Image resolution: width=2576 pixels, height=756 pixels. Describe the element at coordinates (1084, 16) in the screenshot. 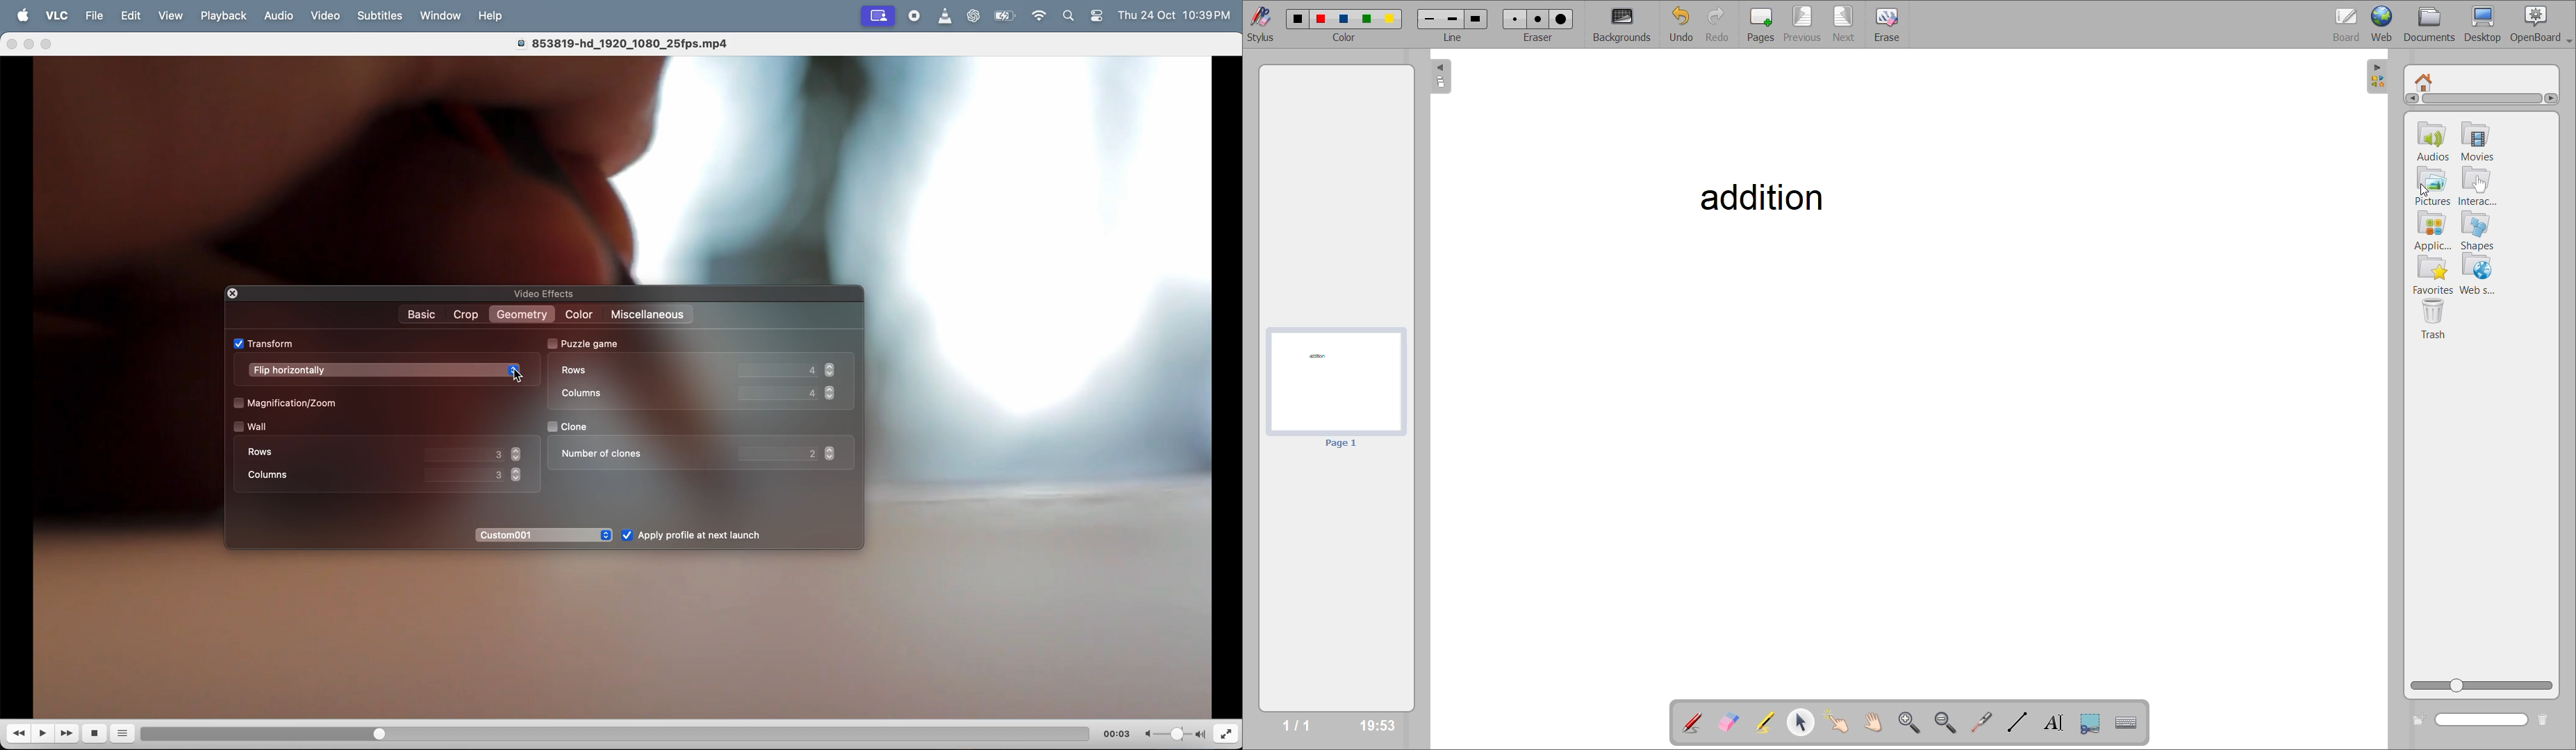

I see `apple widgets` at that location.